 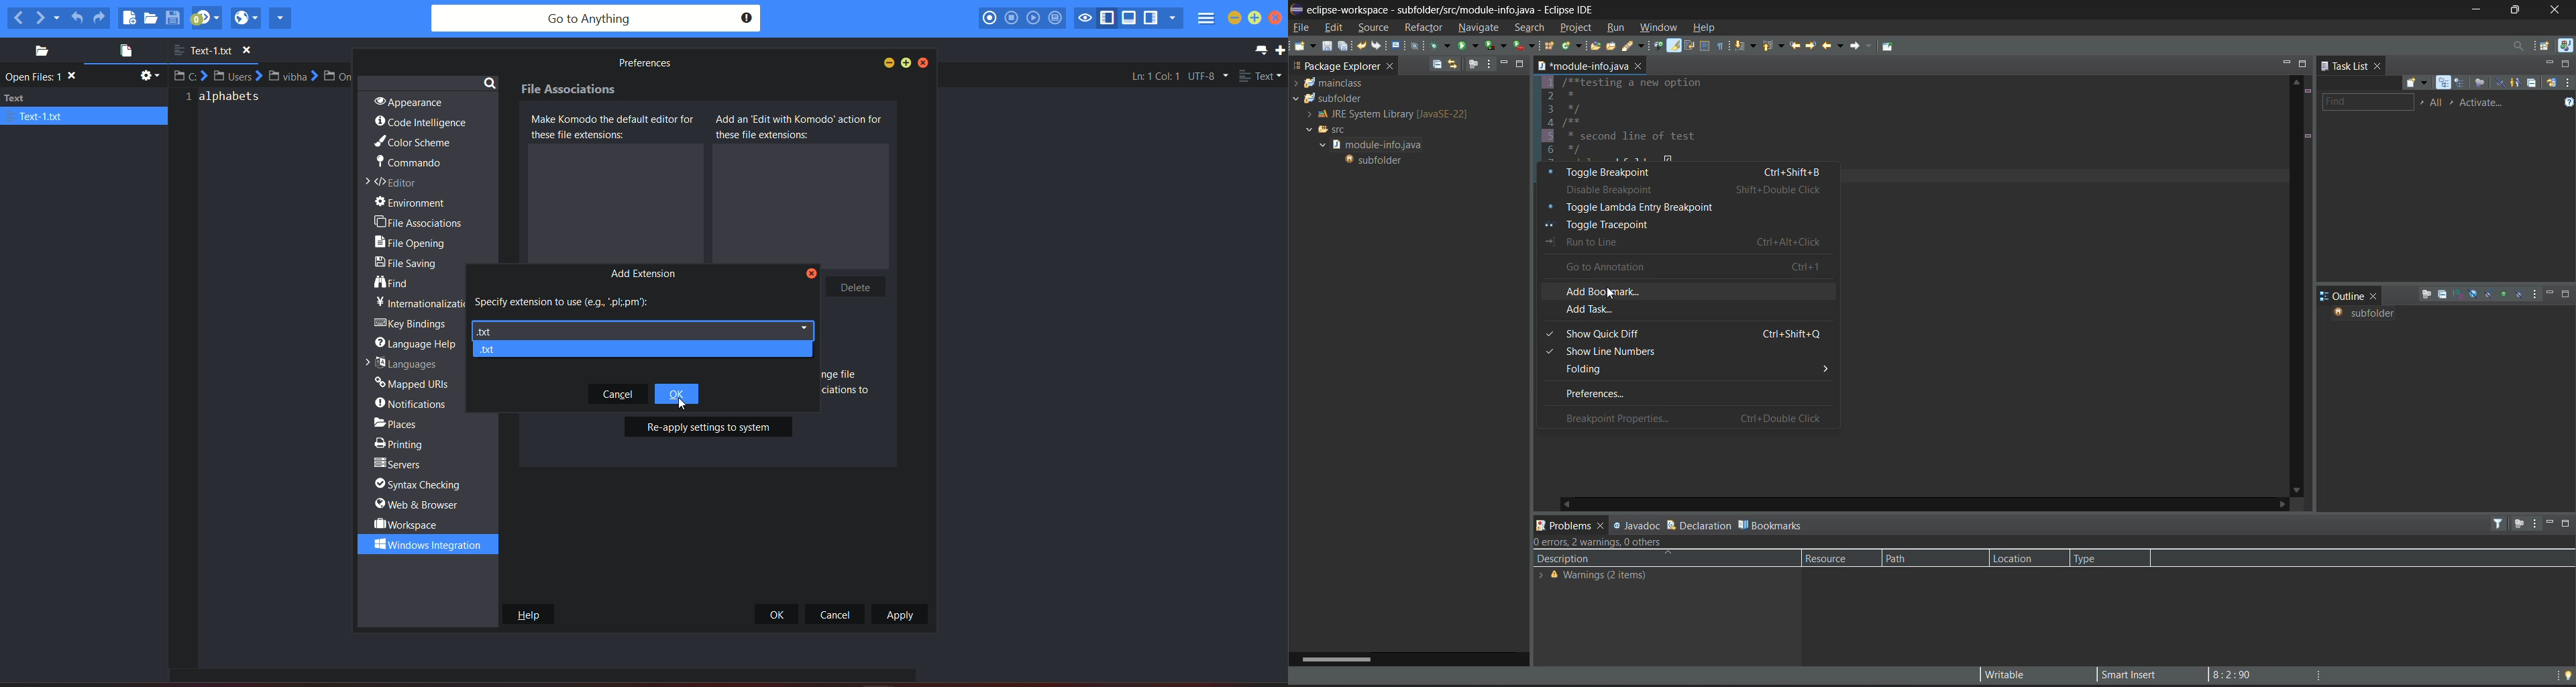 What do you see at coordinates (1453, 10) in the screenshot?
I see `eclipse-workspace - subfolder/src/module-info.java - Eclipse IDE` at bounding box center [1453, 10].